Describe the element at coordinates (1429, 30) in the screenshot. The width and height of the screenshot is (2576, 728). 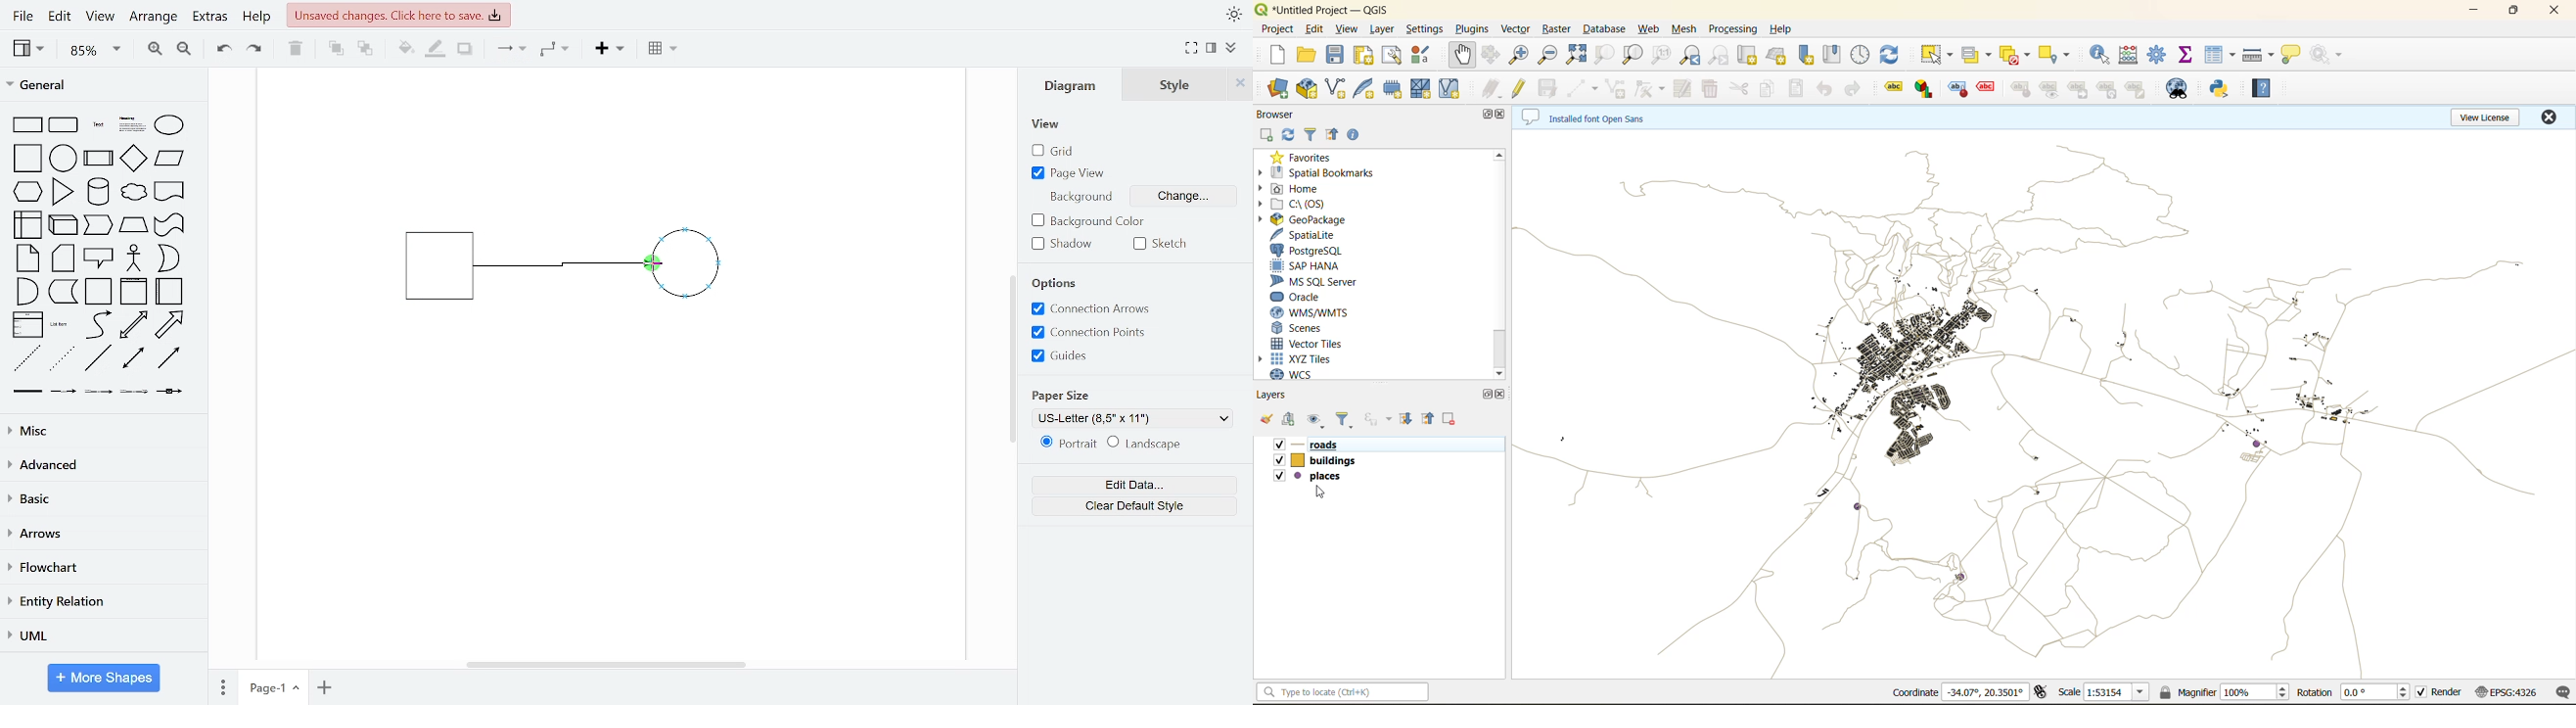
I see `settings` at that location.